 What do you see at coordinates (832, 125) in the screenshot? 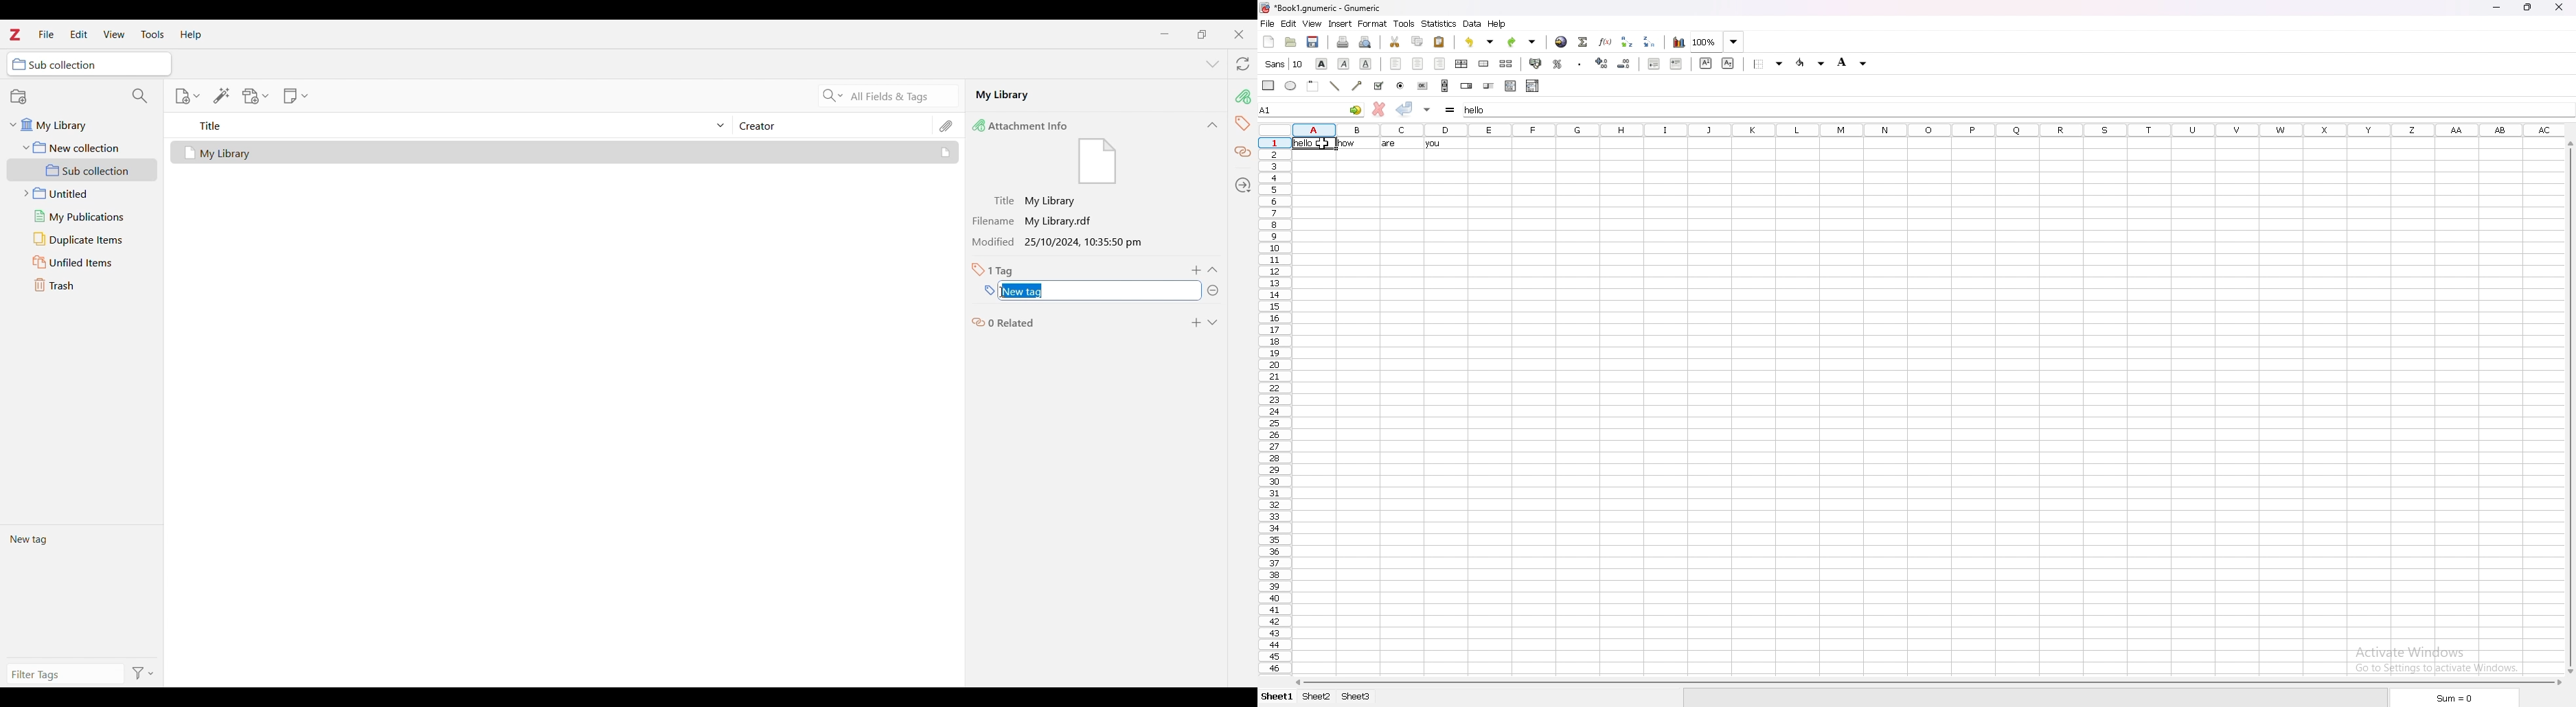
I see `Creator column` at bounding box center [832, 125].